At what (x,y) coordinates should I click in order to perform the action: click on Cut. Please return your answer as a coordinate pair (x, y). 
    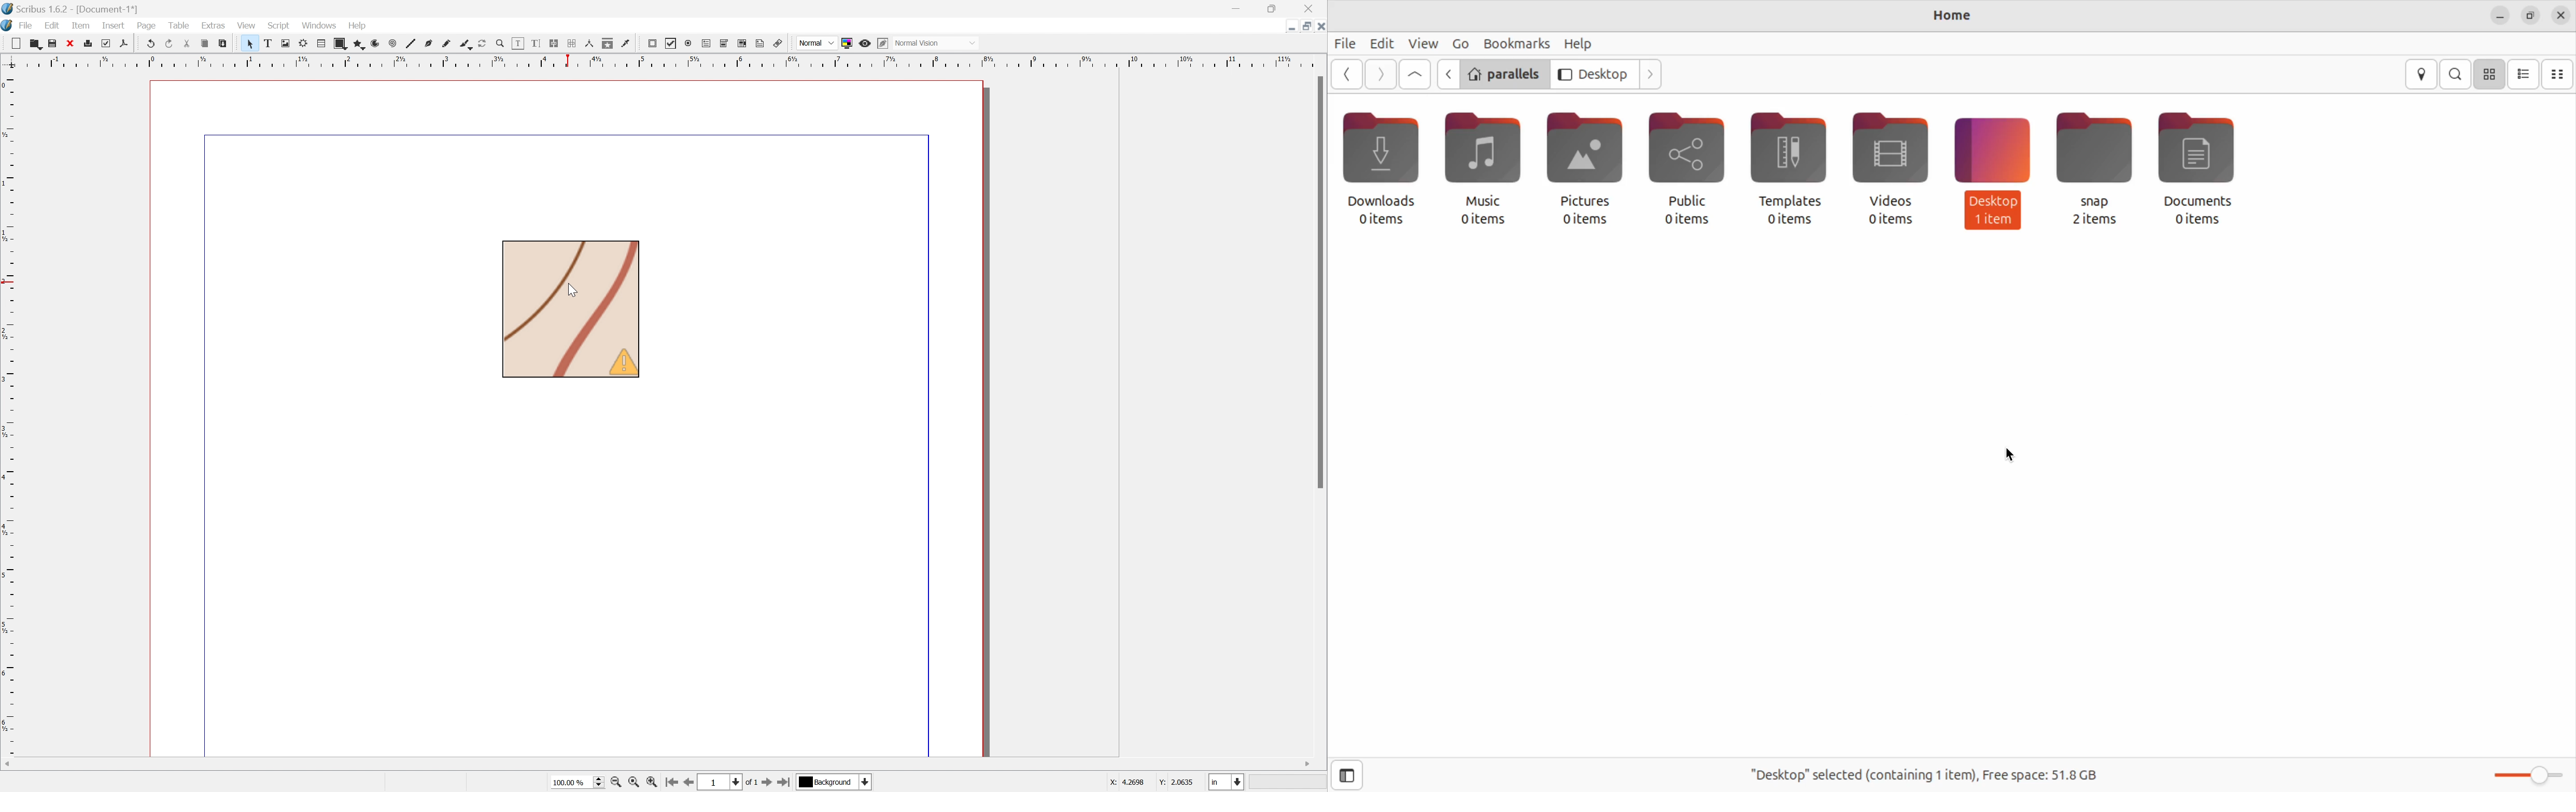
    Looking at the image, I should click on (191, 45).